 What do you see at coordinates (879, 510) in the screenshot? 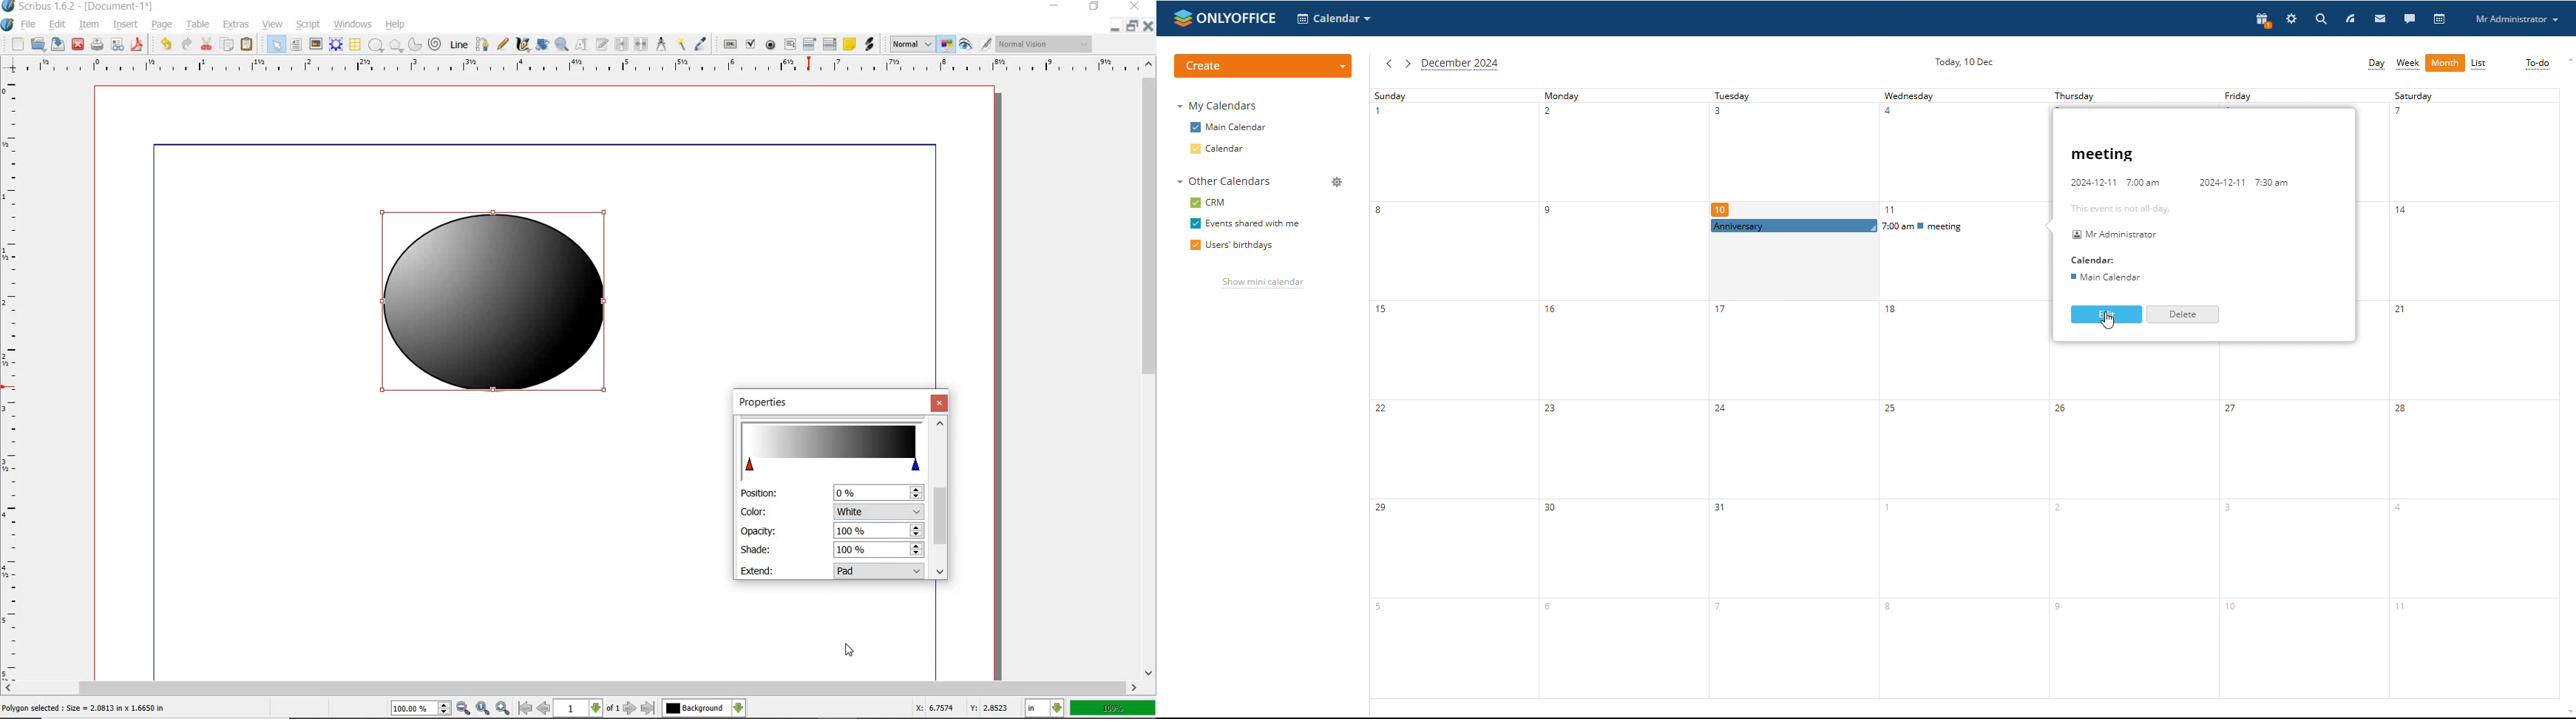
I see `color` at bounding box center [879, 510].